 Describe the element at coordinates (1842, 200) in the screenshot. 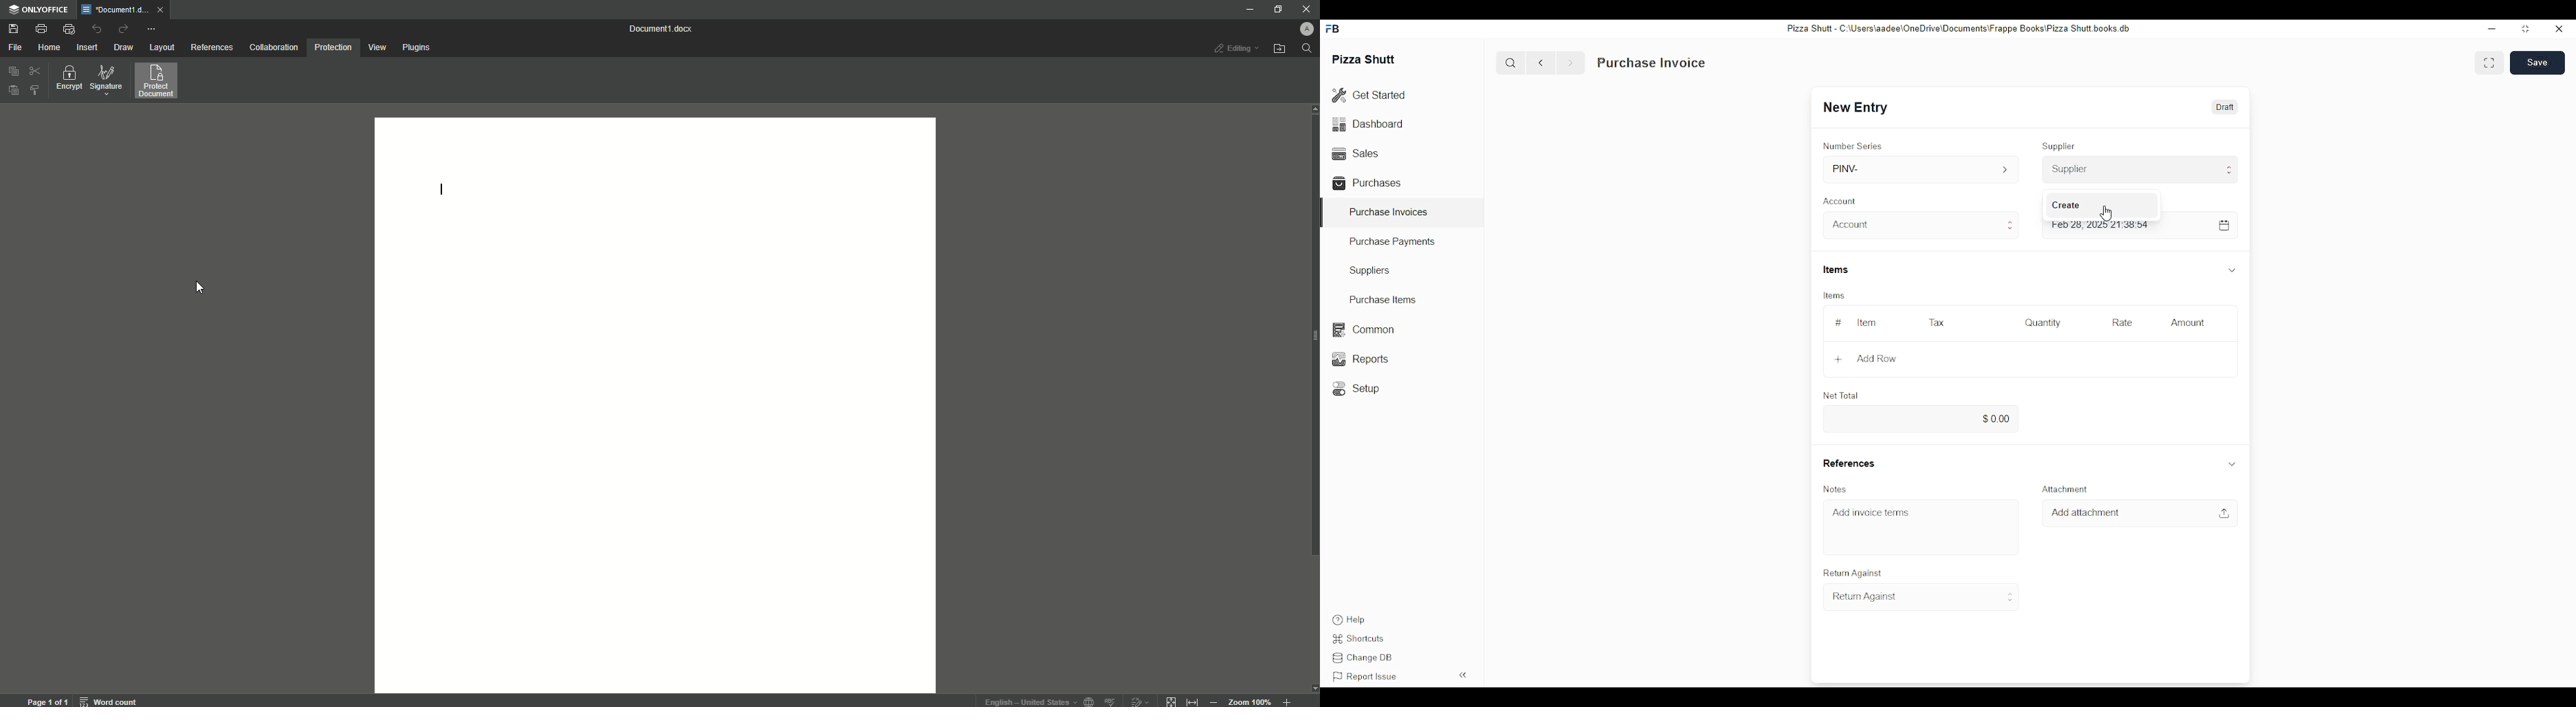

I see `Account` at that location.